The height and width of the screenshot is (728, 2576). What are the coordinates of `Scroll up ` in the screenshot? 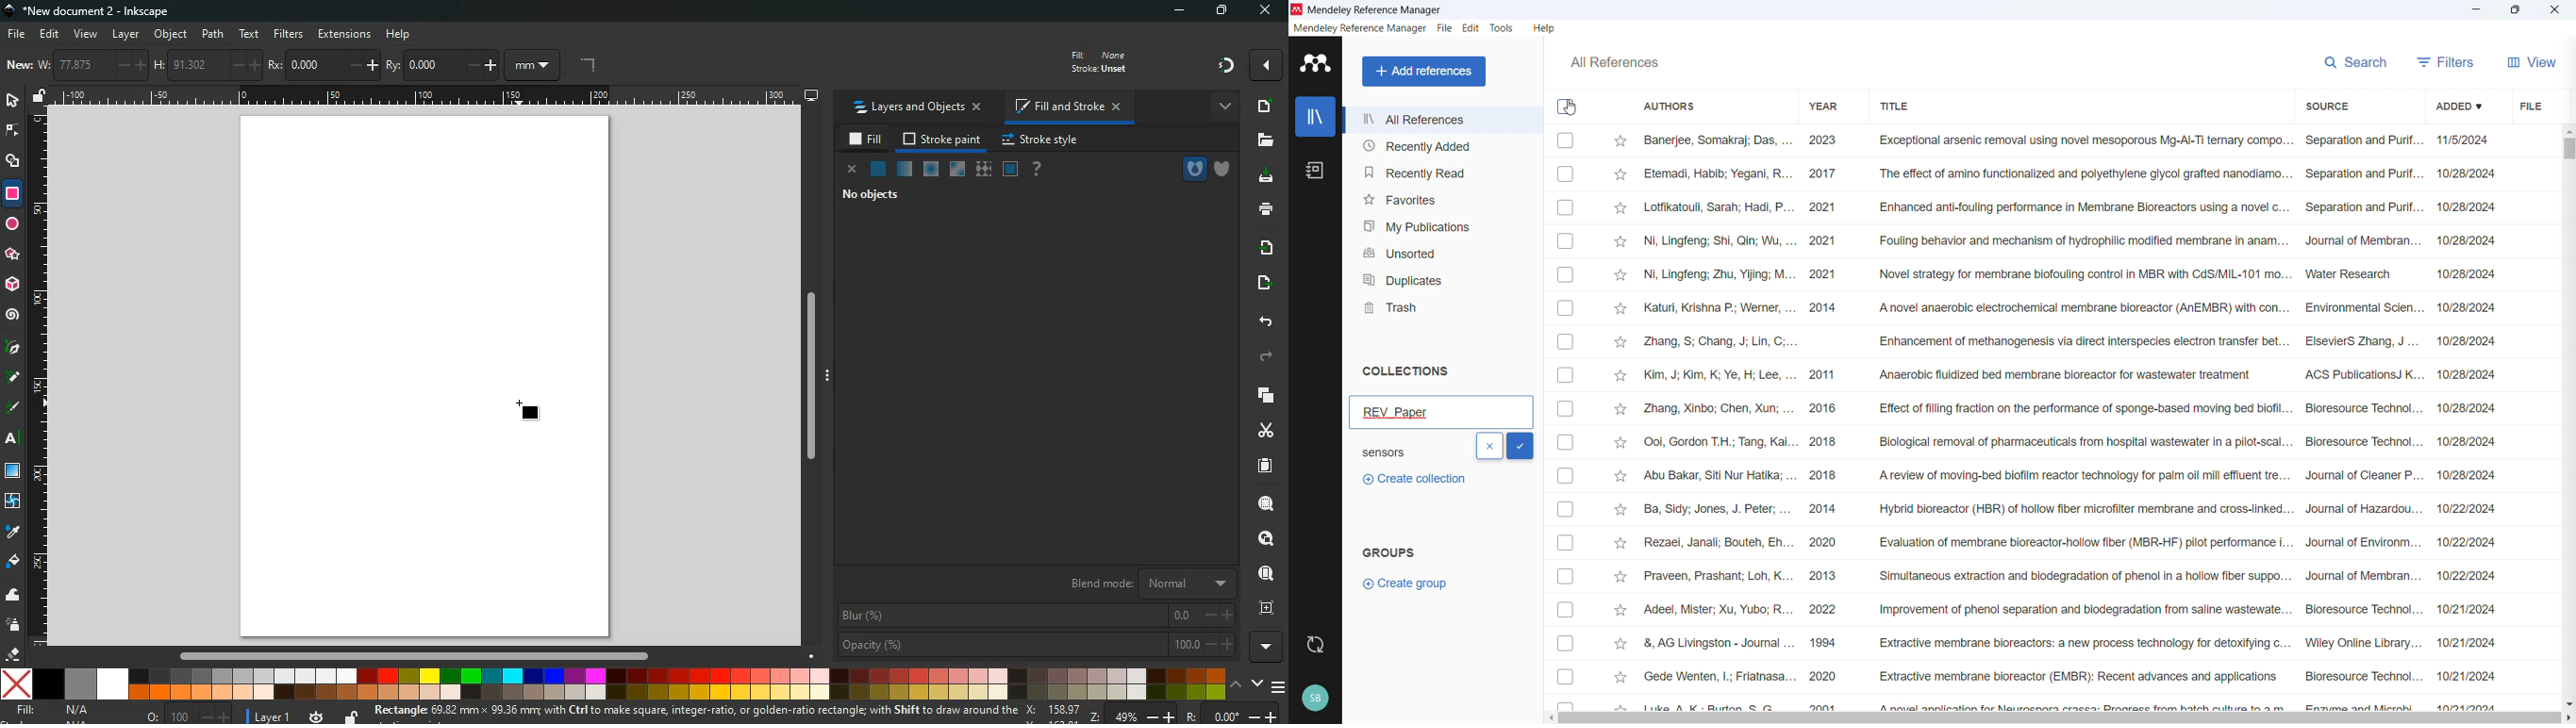 It's located at (2568, 130).